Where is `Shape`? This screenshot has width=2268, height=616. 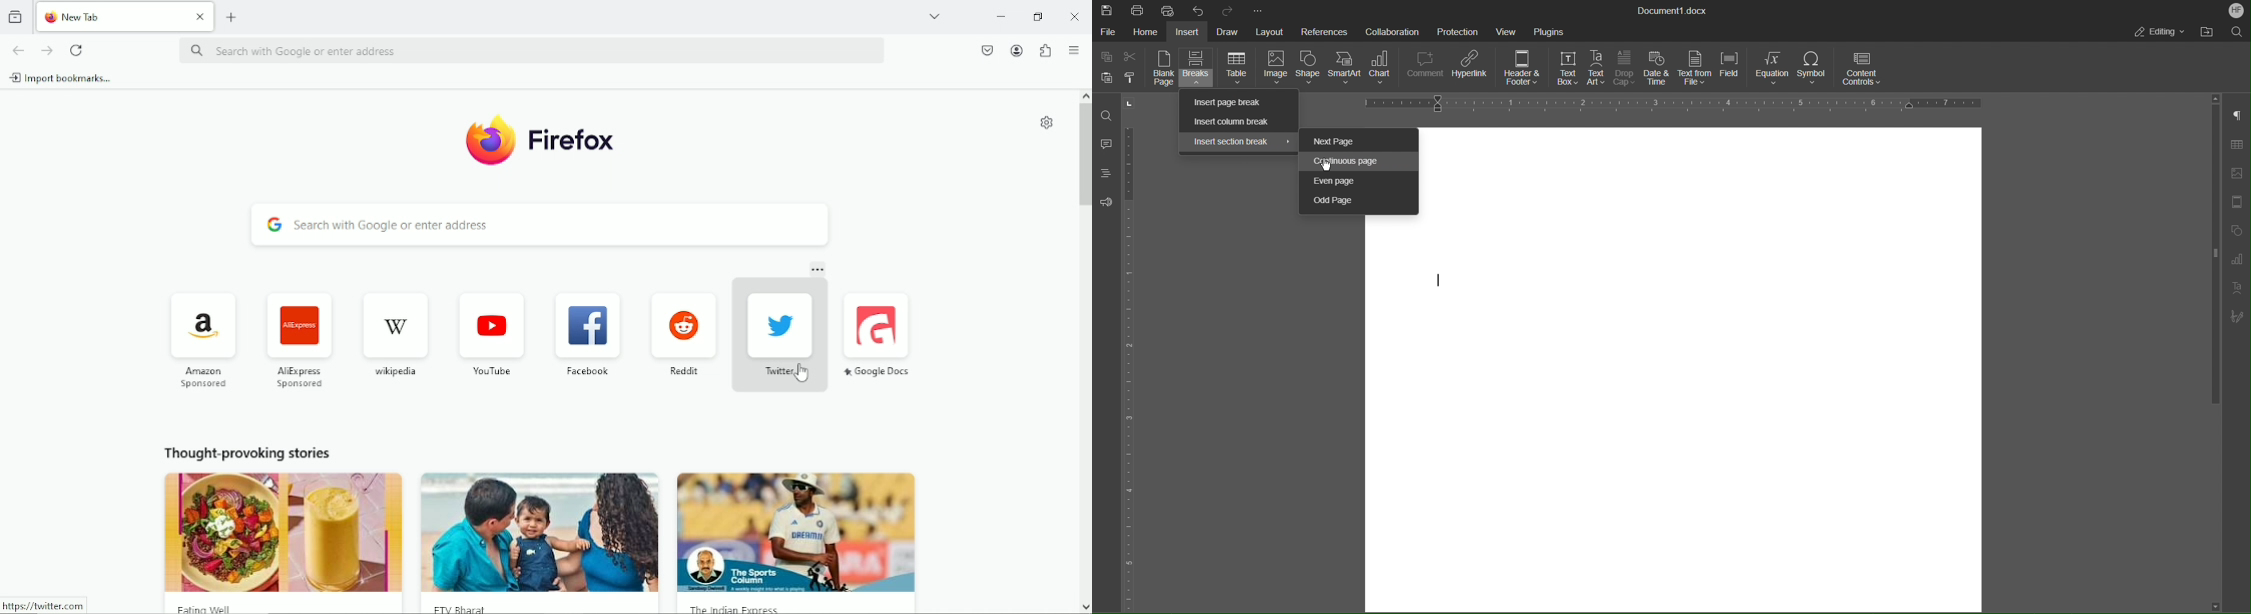 Shape is located at coordinates (1309, 69).